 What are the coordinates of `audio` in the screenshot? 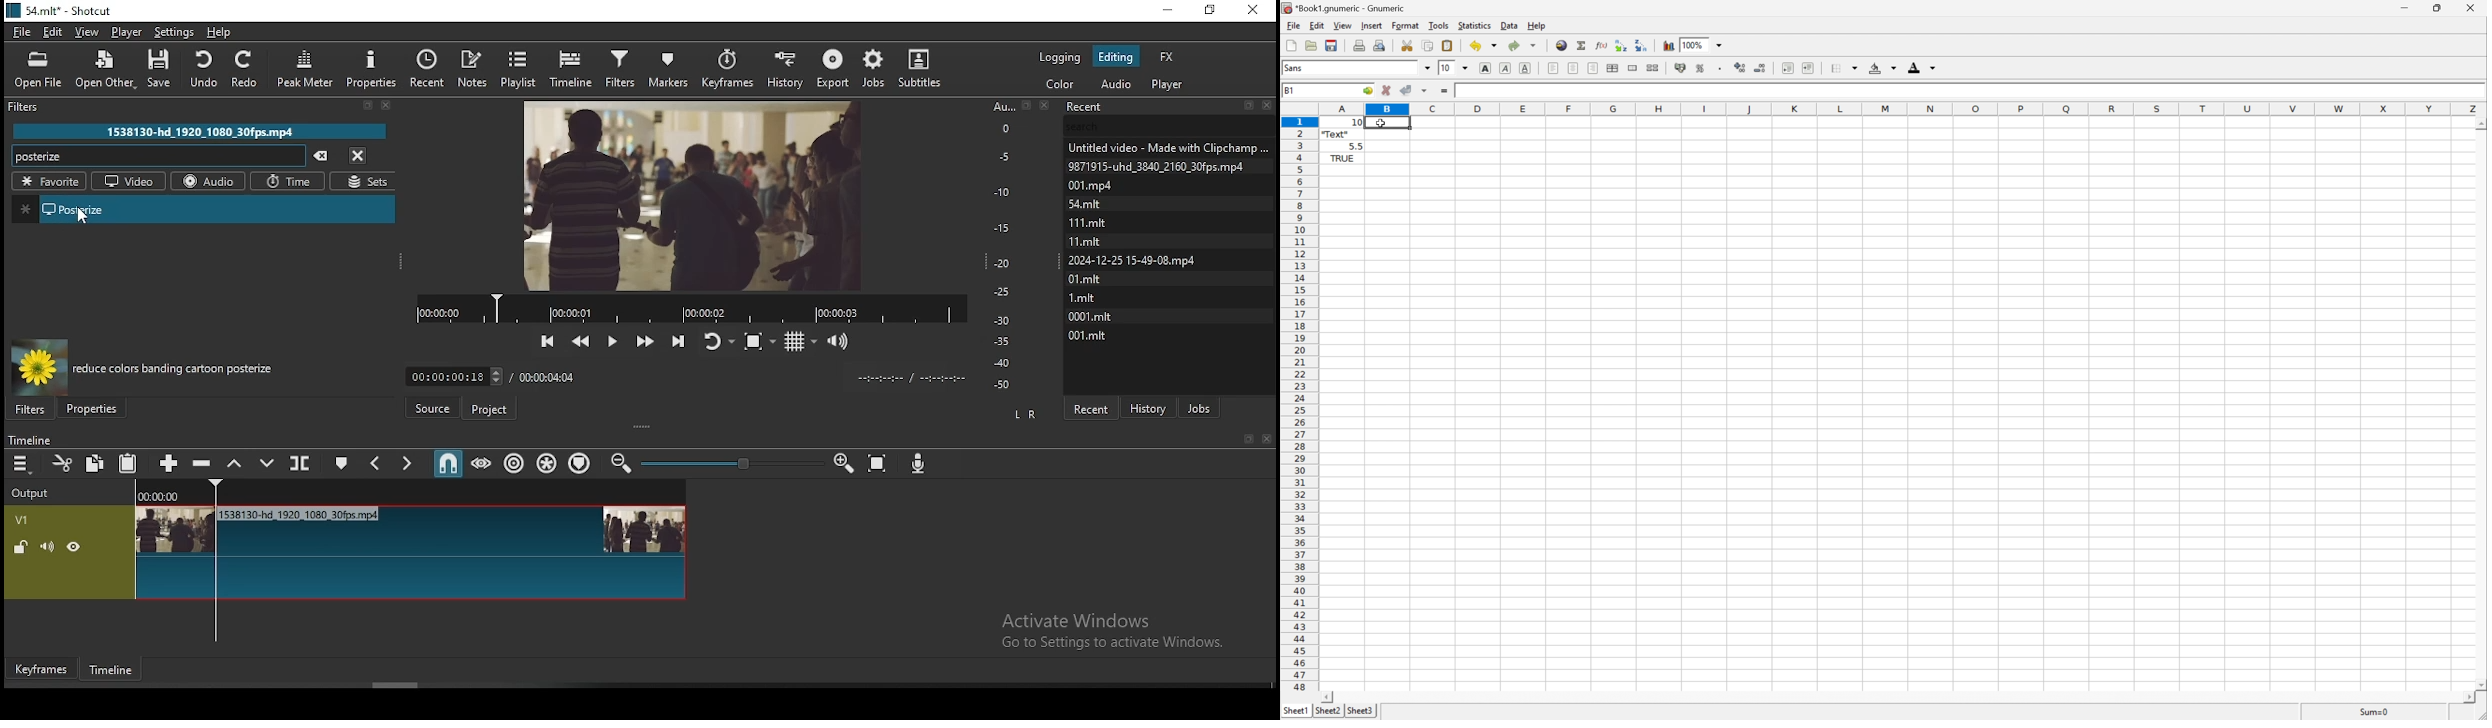 It's located at (1118, 87).